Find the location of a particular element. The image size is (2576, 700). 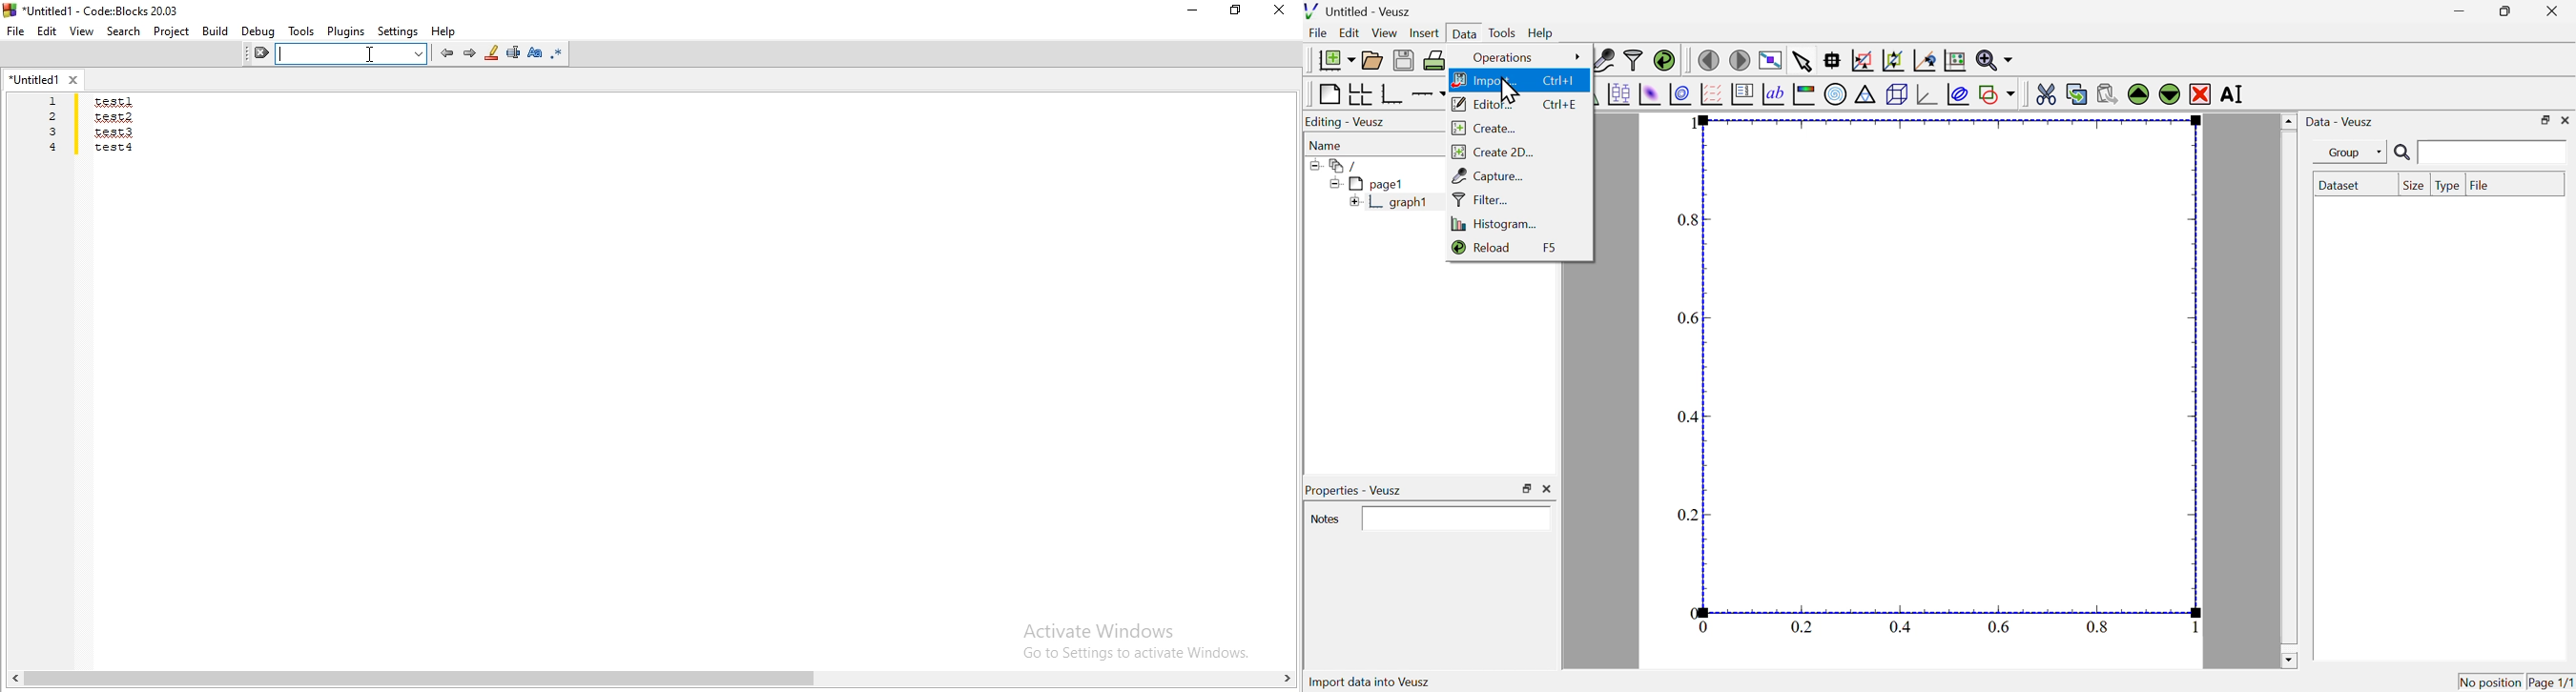

View is located at coordinates (82, 31).